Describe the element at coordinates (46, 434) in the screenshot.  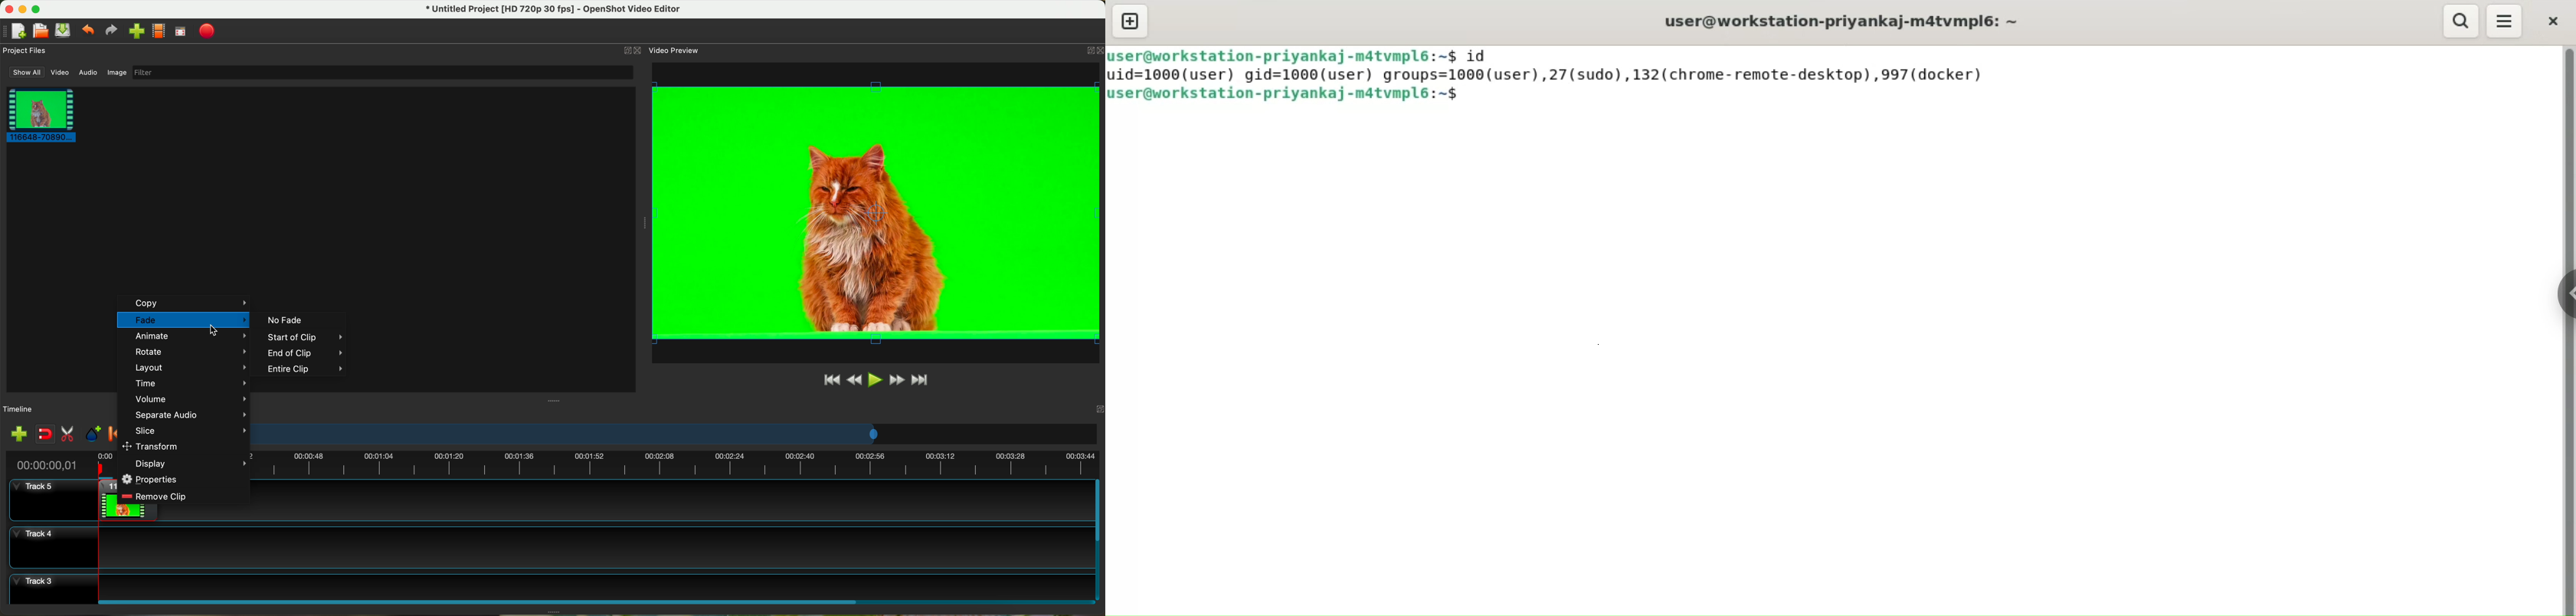
I see `disable snapping` at that location.